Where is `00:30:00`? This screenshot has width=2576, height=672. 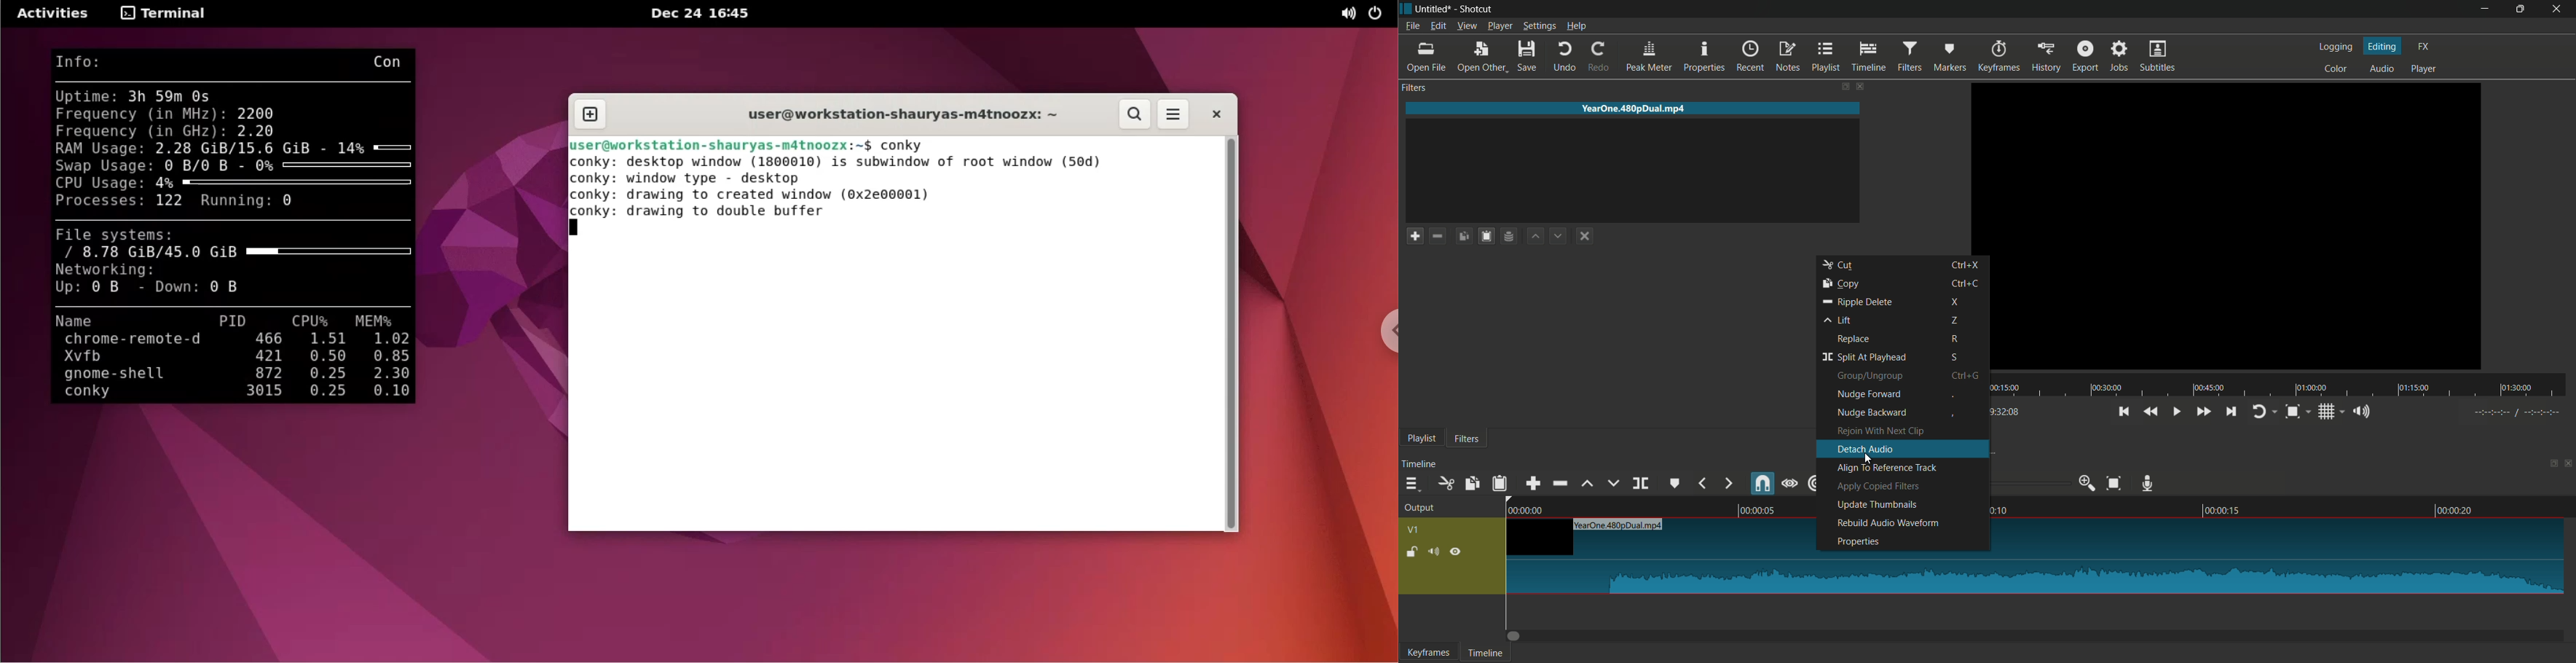 00:30:00 is located at coordinates (2107, 388).